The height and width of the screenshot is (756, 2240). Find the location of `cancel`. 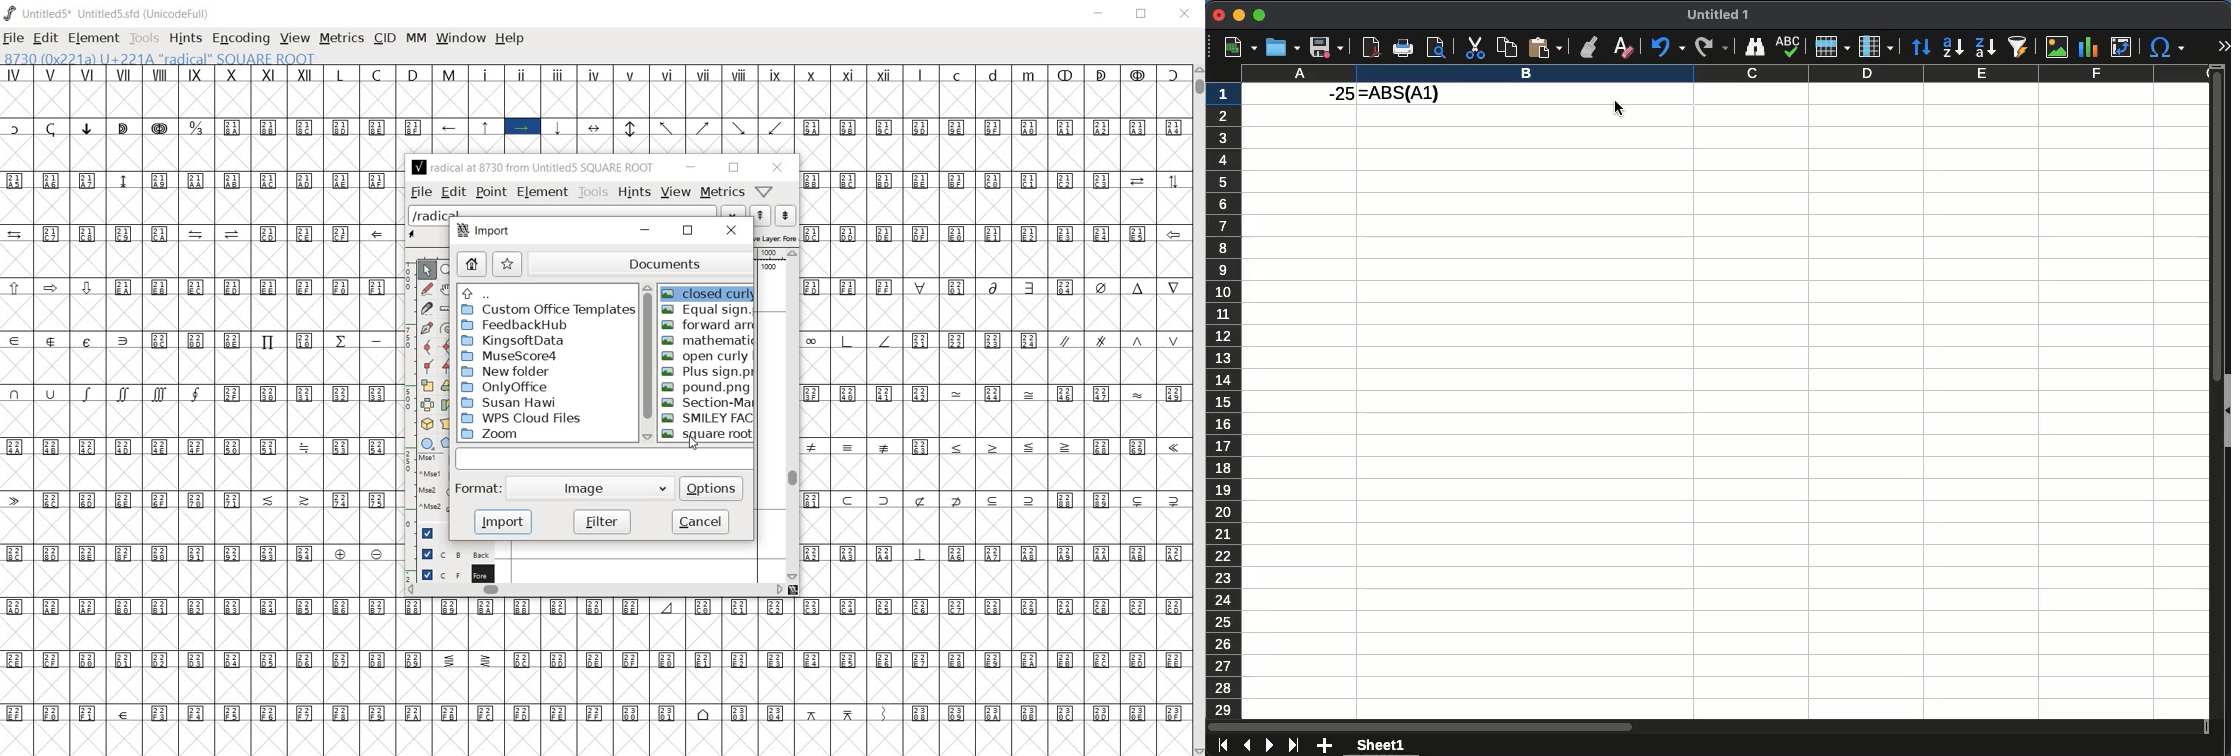

cancel is located at coordinates (701, 523).